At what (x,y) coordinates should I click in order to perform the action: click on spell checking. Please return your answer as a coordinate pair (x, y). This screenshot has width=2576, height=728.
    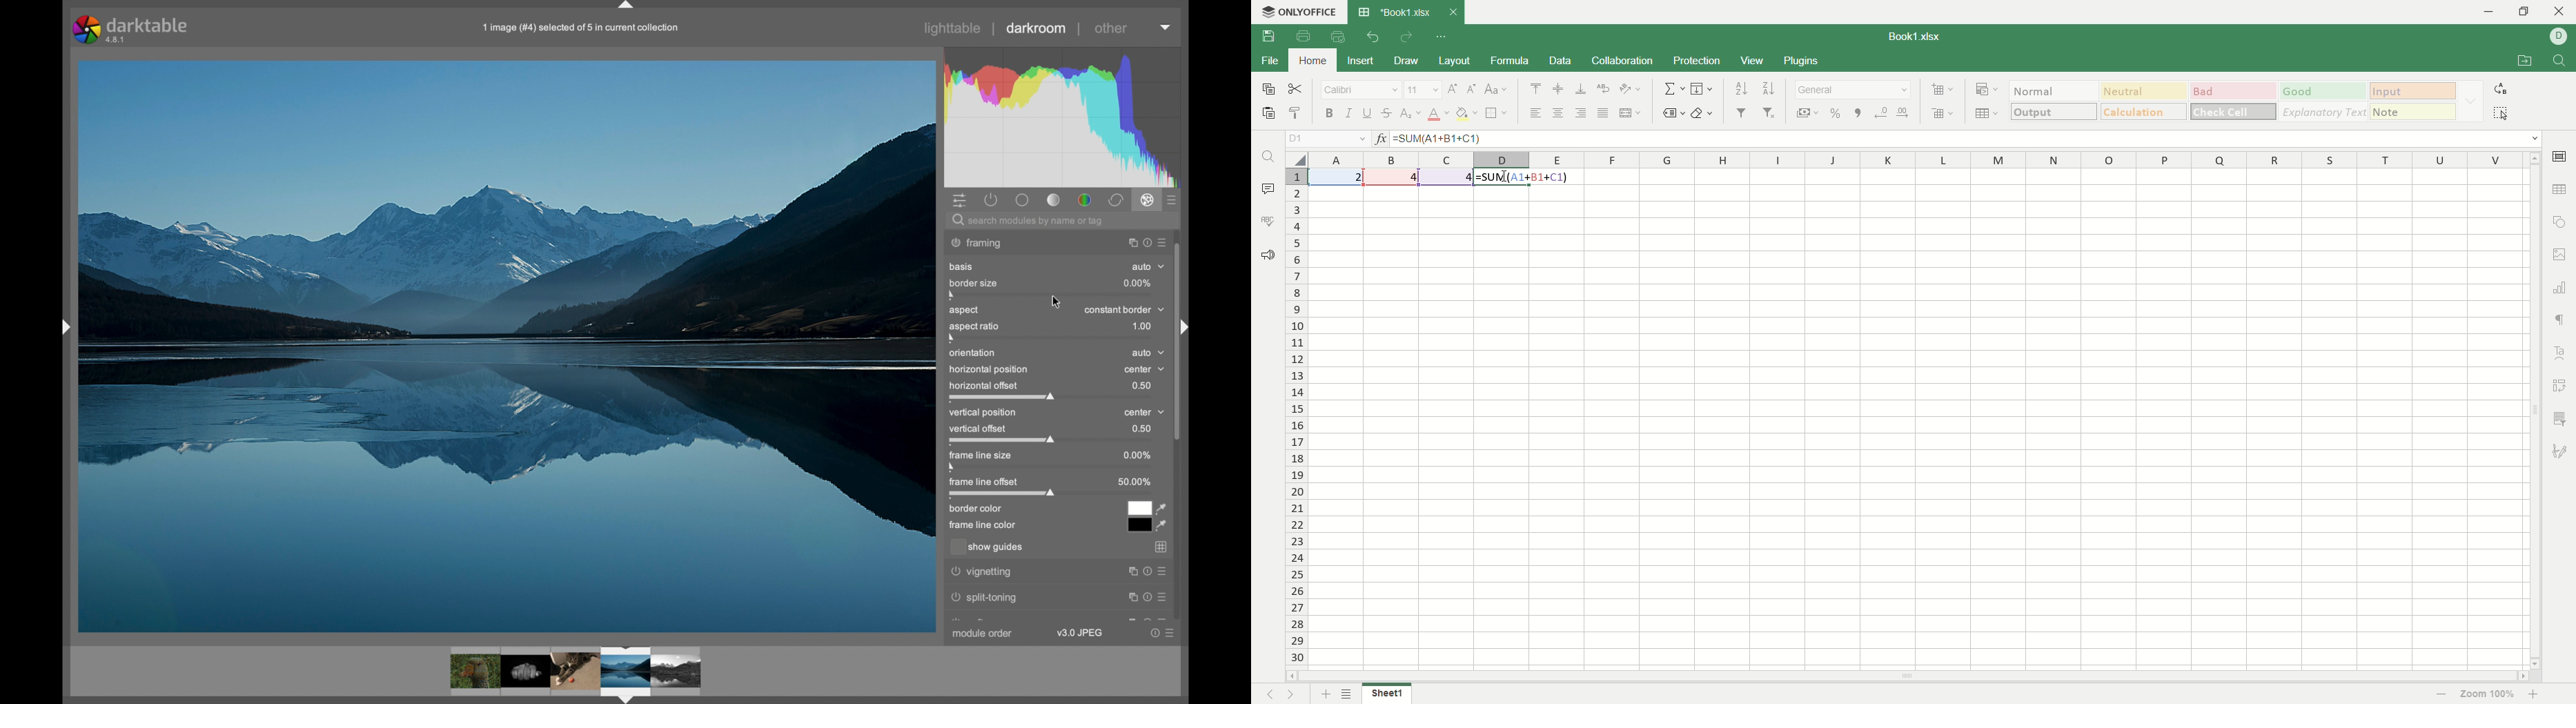
    Looking at the image, I should click on (1267, 222).